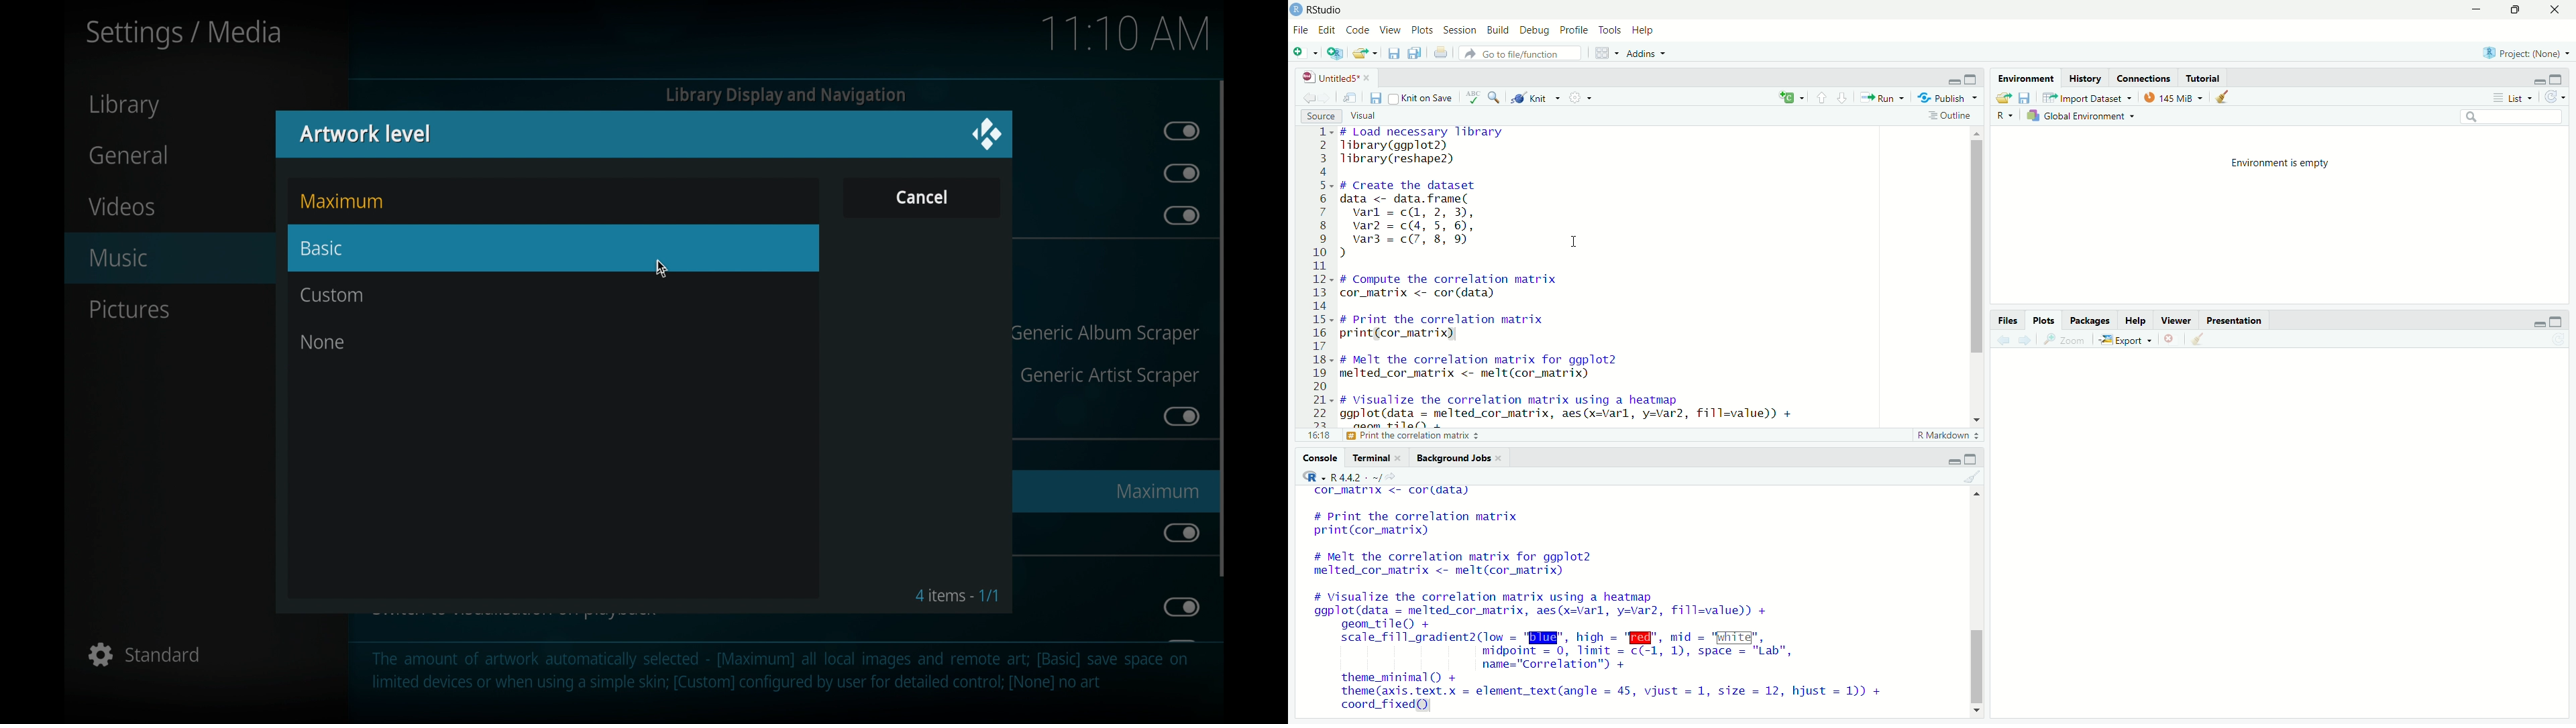 This screenshot has height=728, width=2576. Describe the element at coordinates (1609, 278) in the screenshot. I see `# Load necessary library
Tibrary(ggplot2)
Tibrary(reshape2)
# Create the dataset
data <- data. frame(
varl = c(, 2, 3),
var2 = c(4, 5, 6),
var3 = c(7, 8, 9 I
)
# Compute the correlation matrix
cor_matrix <- cor (data)
# Print the correlation matrix
print(cor_matrix)
# Melt the correlation matrix for ggplot2
melted_cor_matrix <- melt(cor_matrix)
# Visualize the correlation matrix using a heatmap
ggplot(data = melted_cor_matrix, aes(x=varl, y=var2, fill=value)) +
noom +ilal)` at that location.